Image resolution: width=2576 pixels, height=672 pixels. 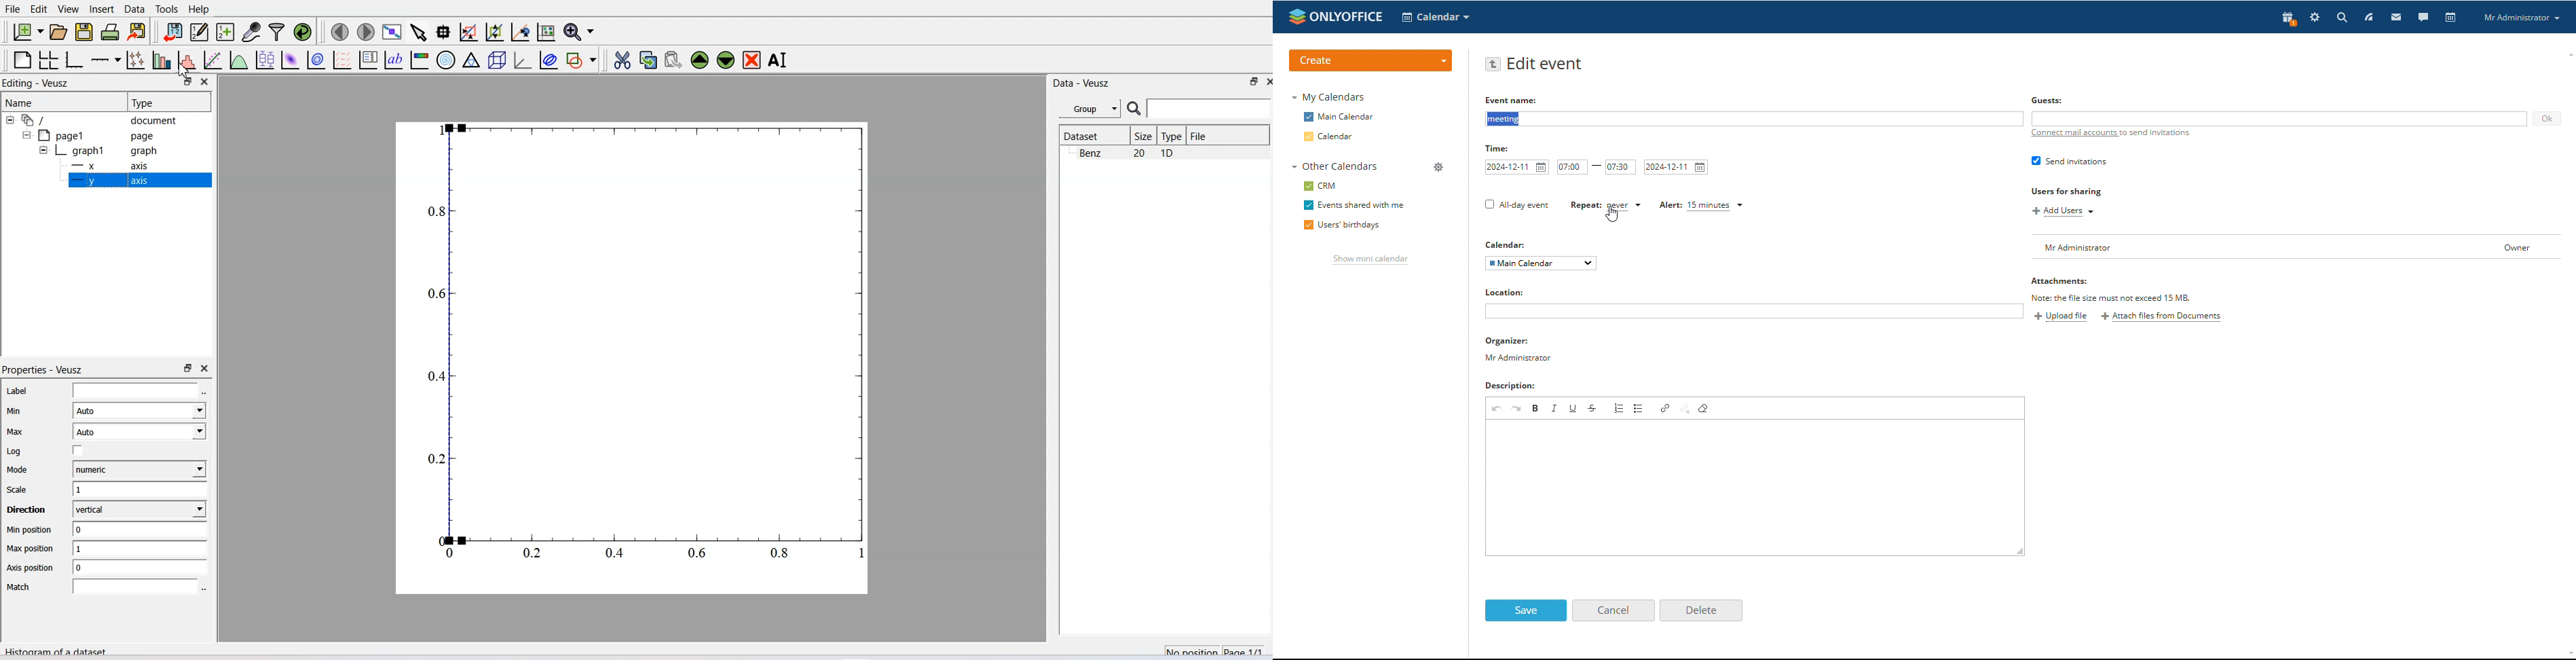 I want to click on Reload linked dataset, so click(x=303, y=31).